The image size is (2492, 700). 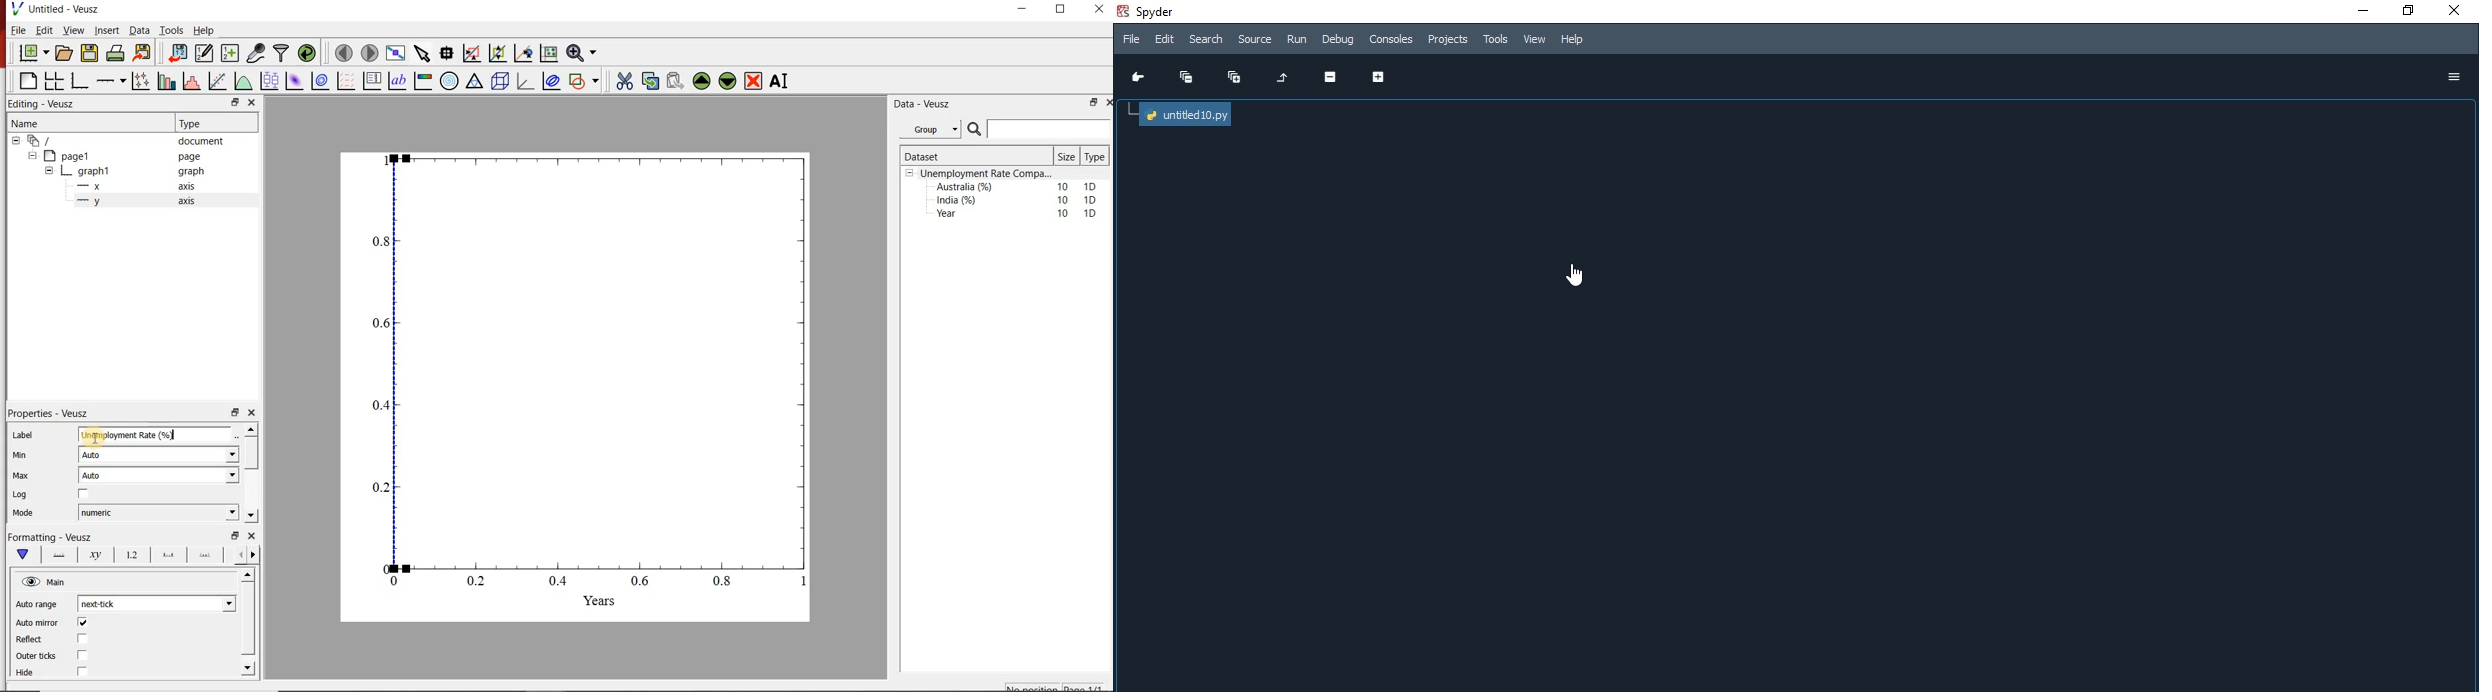 What do you see at coordinates (127, 156) in the screenshot?
I see `page1 page` at bounding box center [127, 156].